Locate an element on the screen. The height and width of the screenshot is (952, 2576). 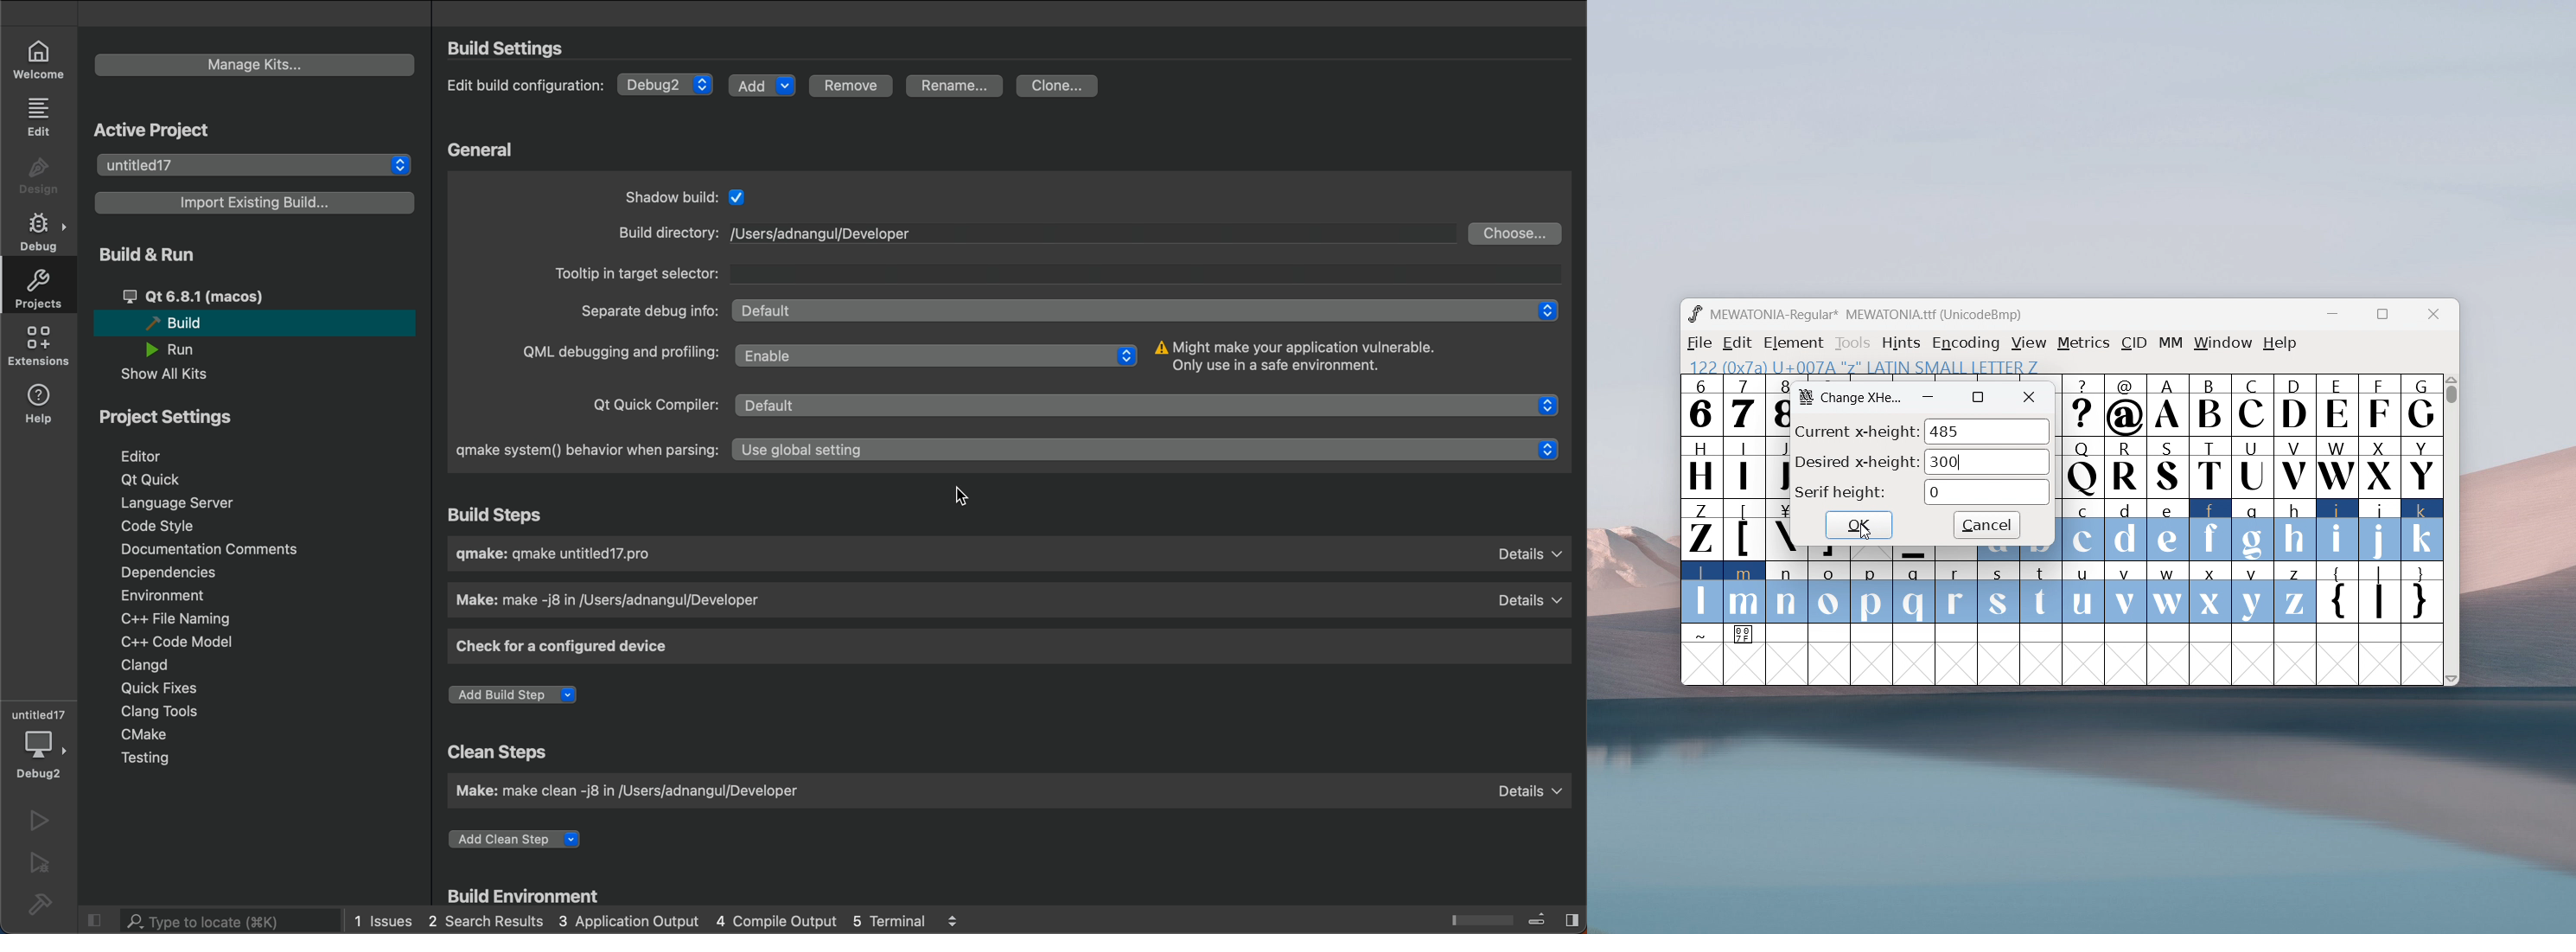
o is located at coordinates (1830, 594).